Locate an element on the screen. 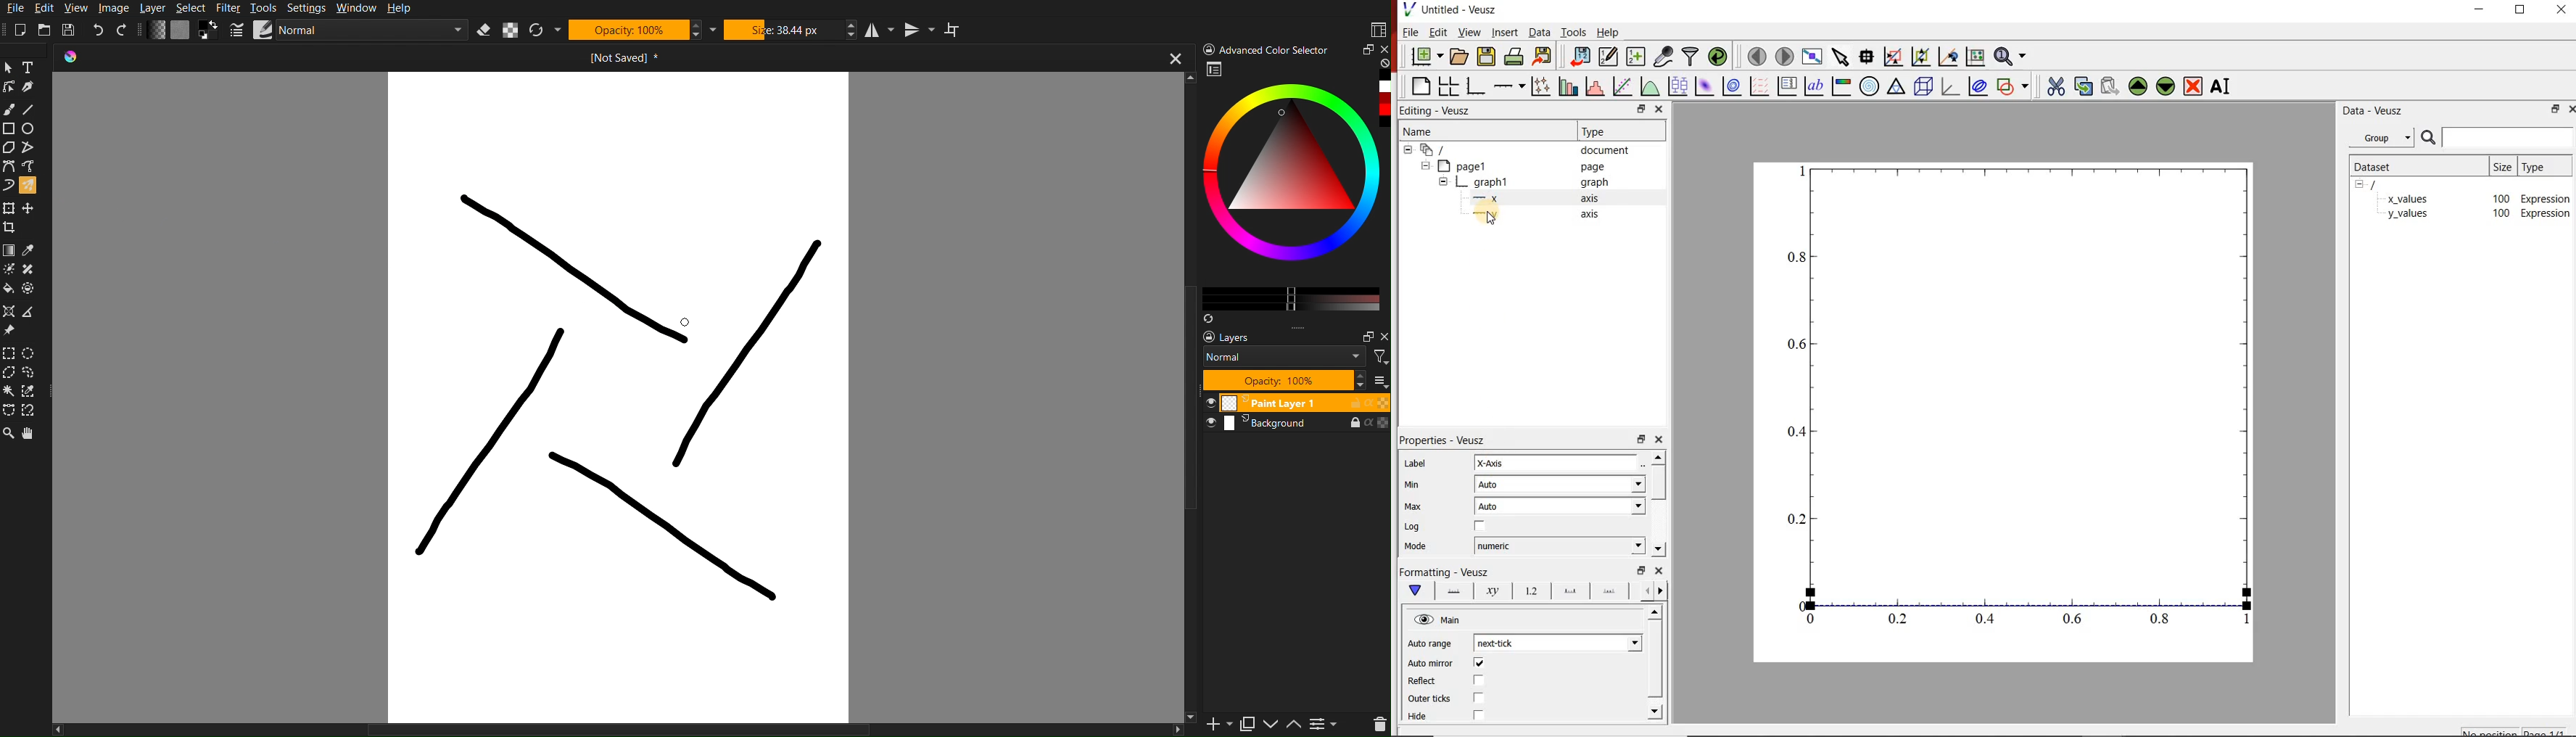  arrange graphs in a grid is located at coordinates (1448, 87).